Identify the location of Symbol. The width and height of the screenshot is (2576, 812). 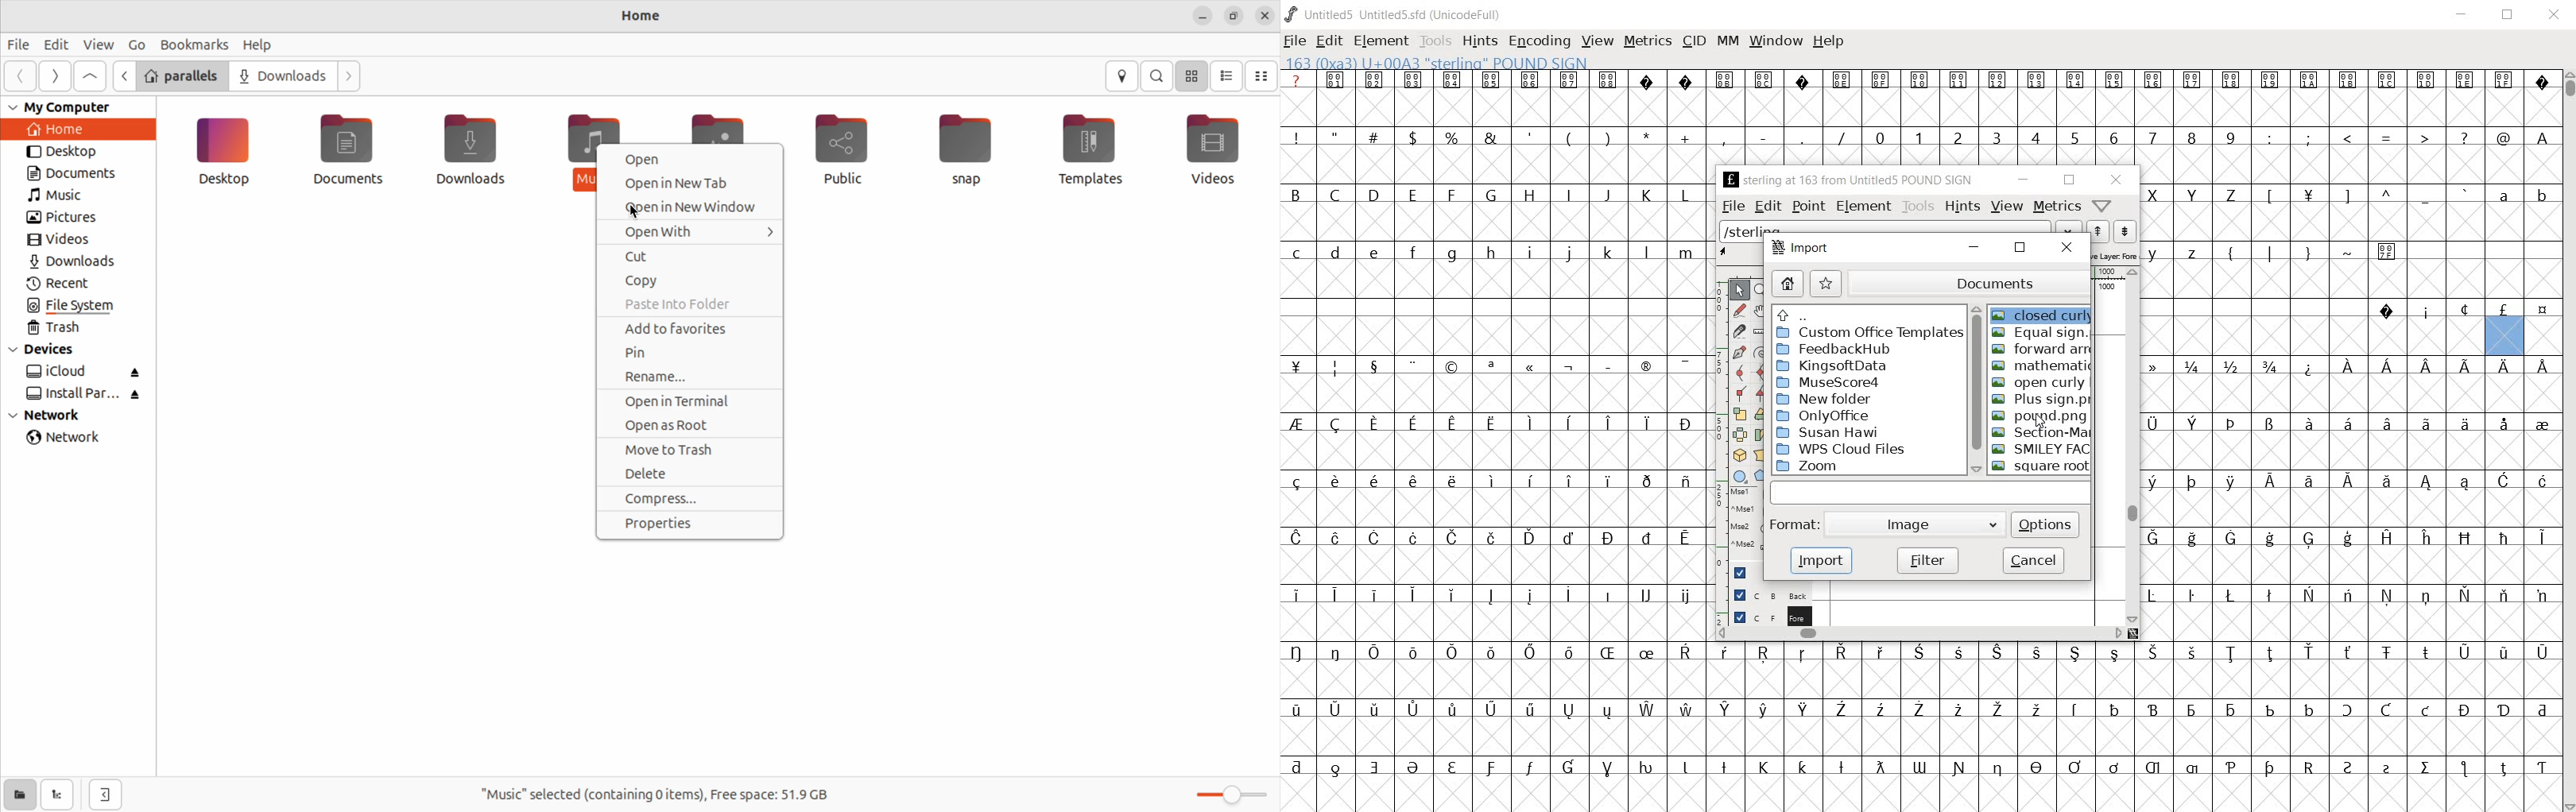
(1568, 480).